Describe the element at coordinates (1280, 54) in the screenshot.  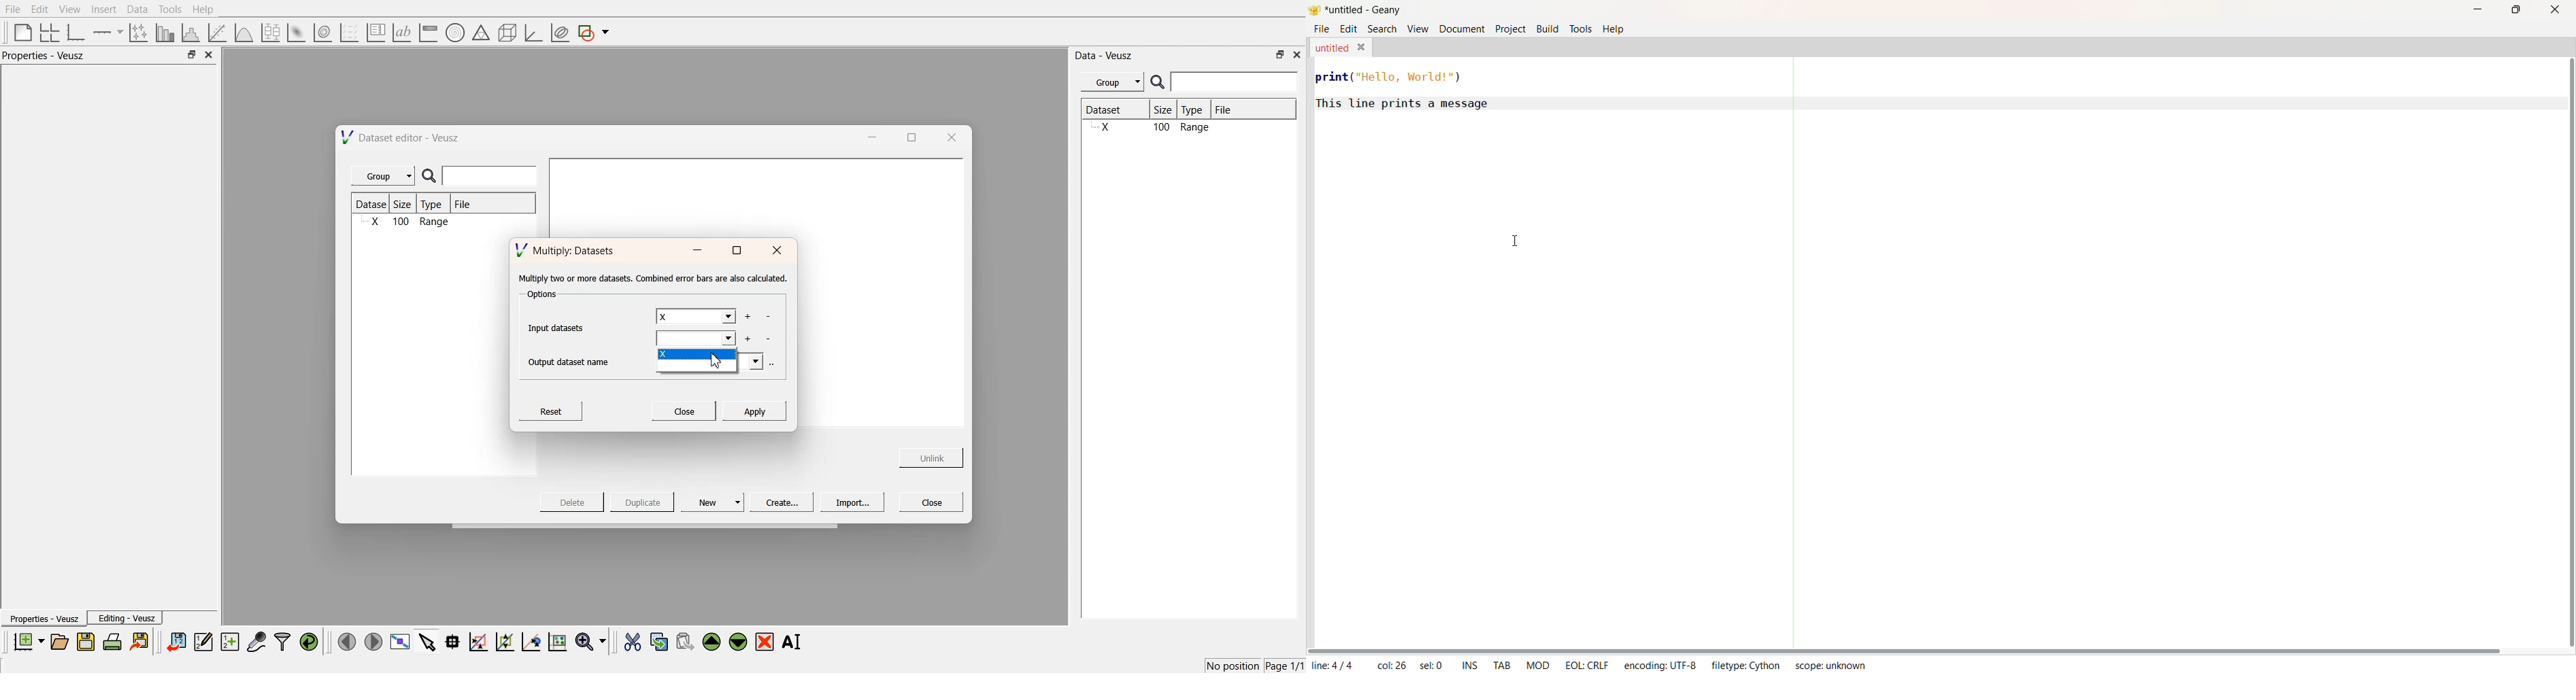
I see `minimise or maximise` at that location.